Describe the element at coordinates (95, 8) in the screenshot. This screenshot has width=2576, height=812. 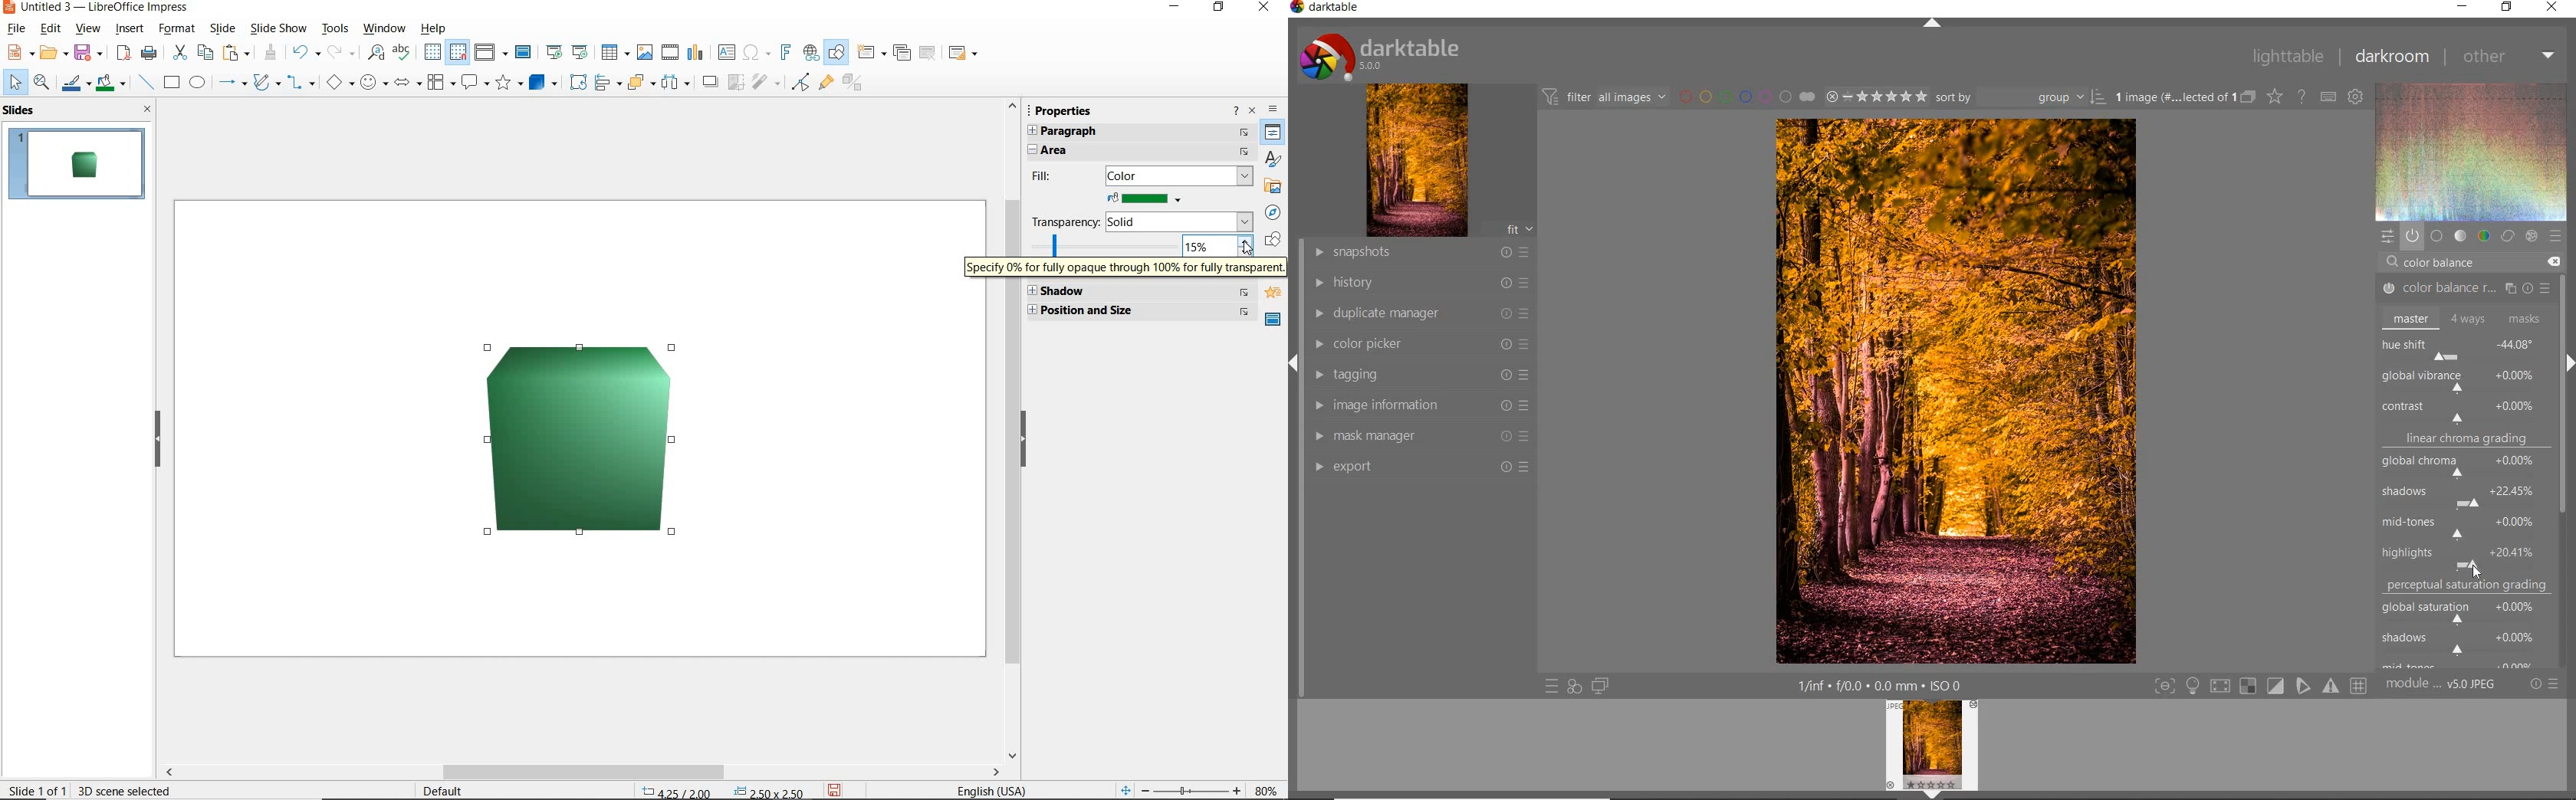
I see `file name` at that location.